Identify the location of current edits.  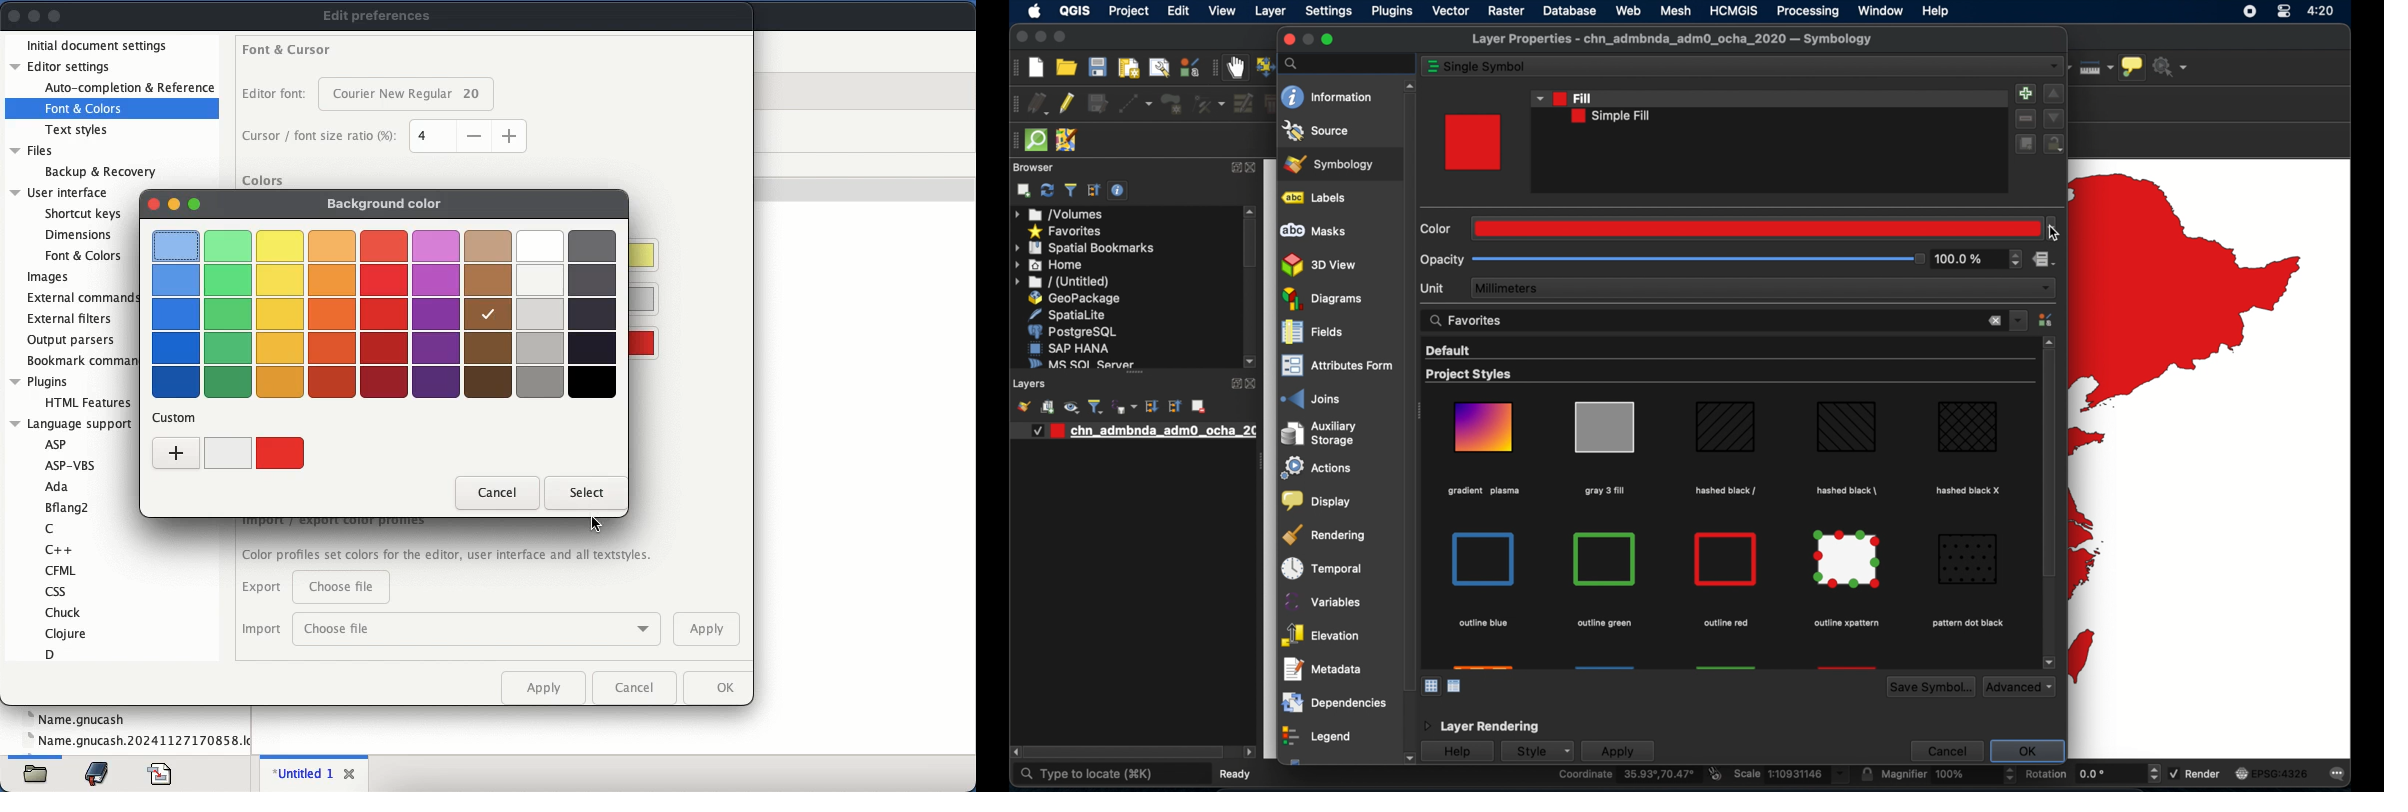
(1038, 104).